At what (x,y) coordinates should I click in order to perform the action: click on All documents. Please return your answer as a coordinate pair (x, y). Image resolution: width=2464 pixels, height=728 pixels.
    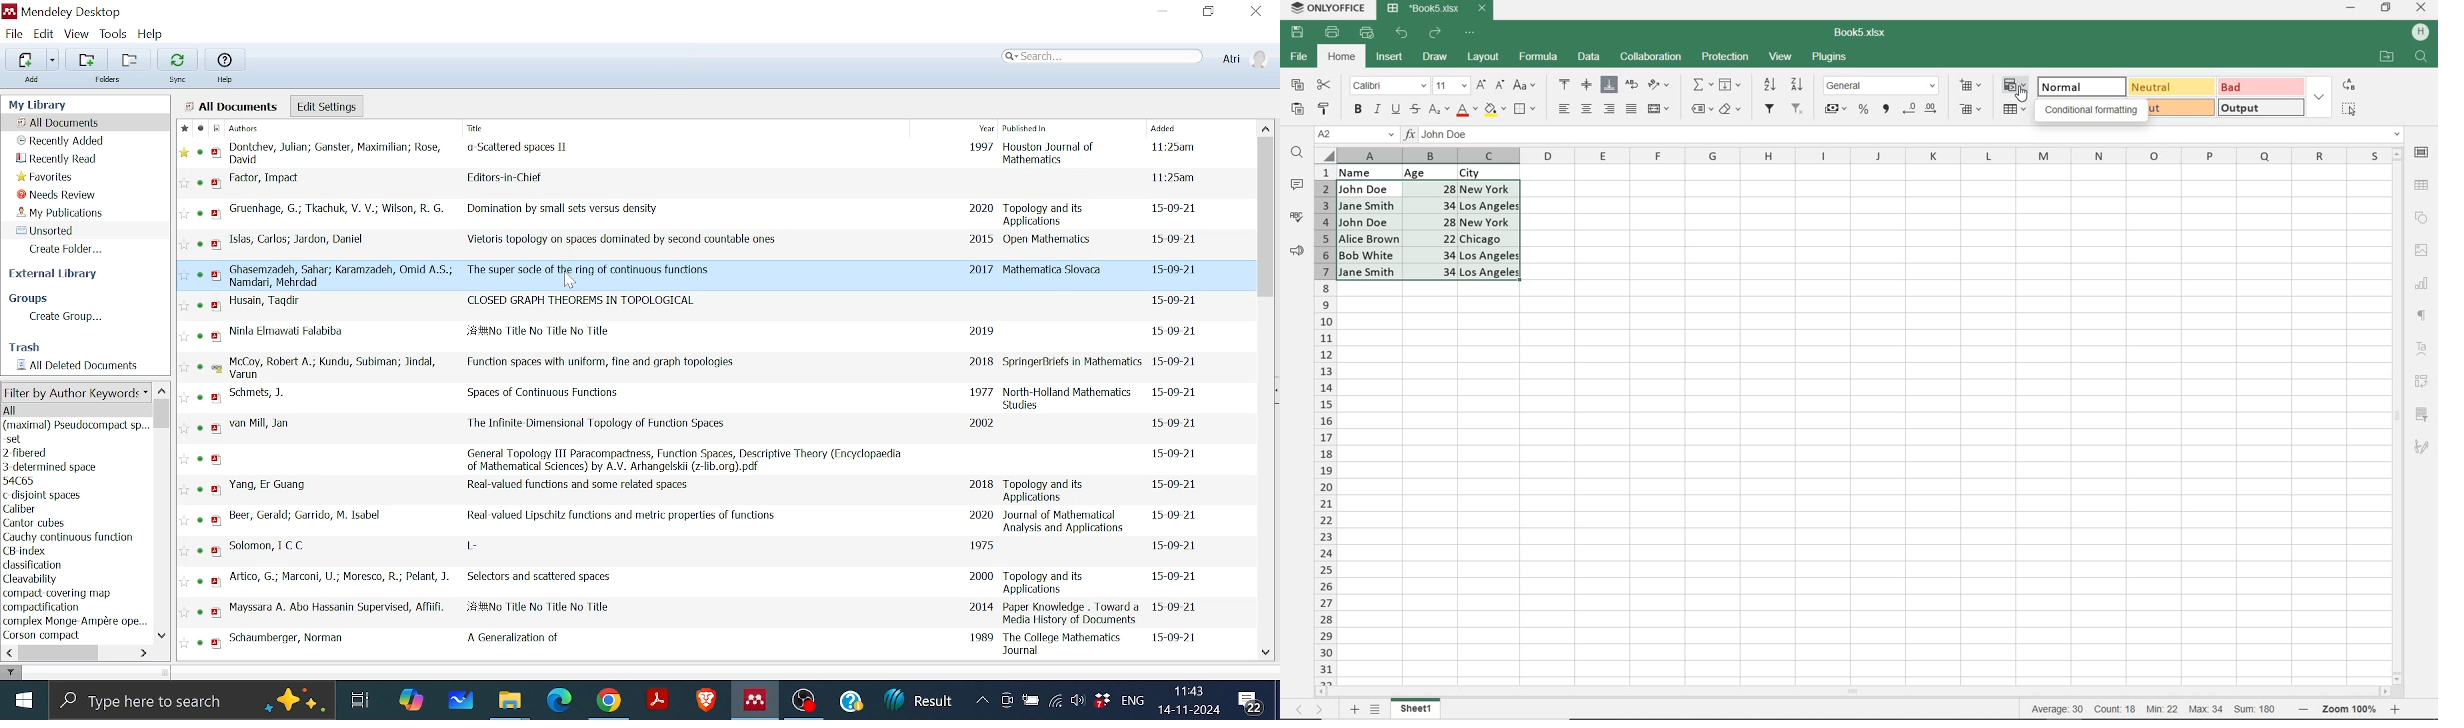
    Looking at the image, I should click on (60, 123).